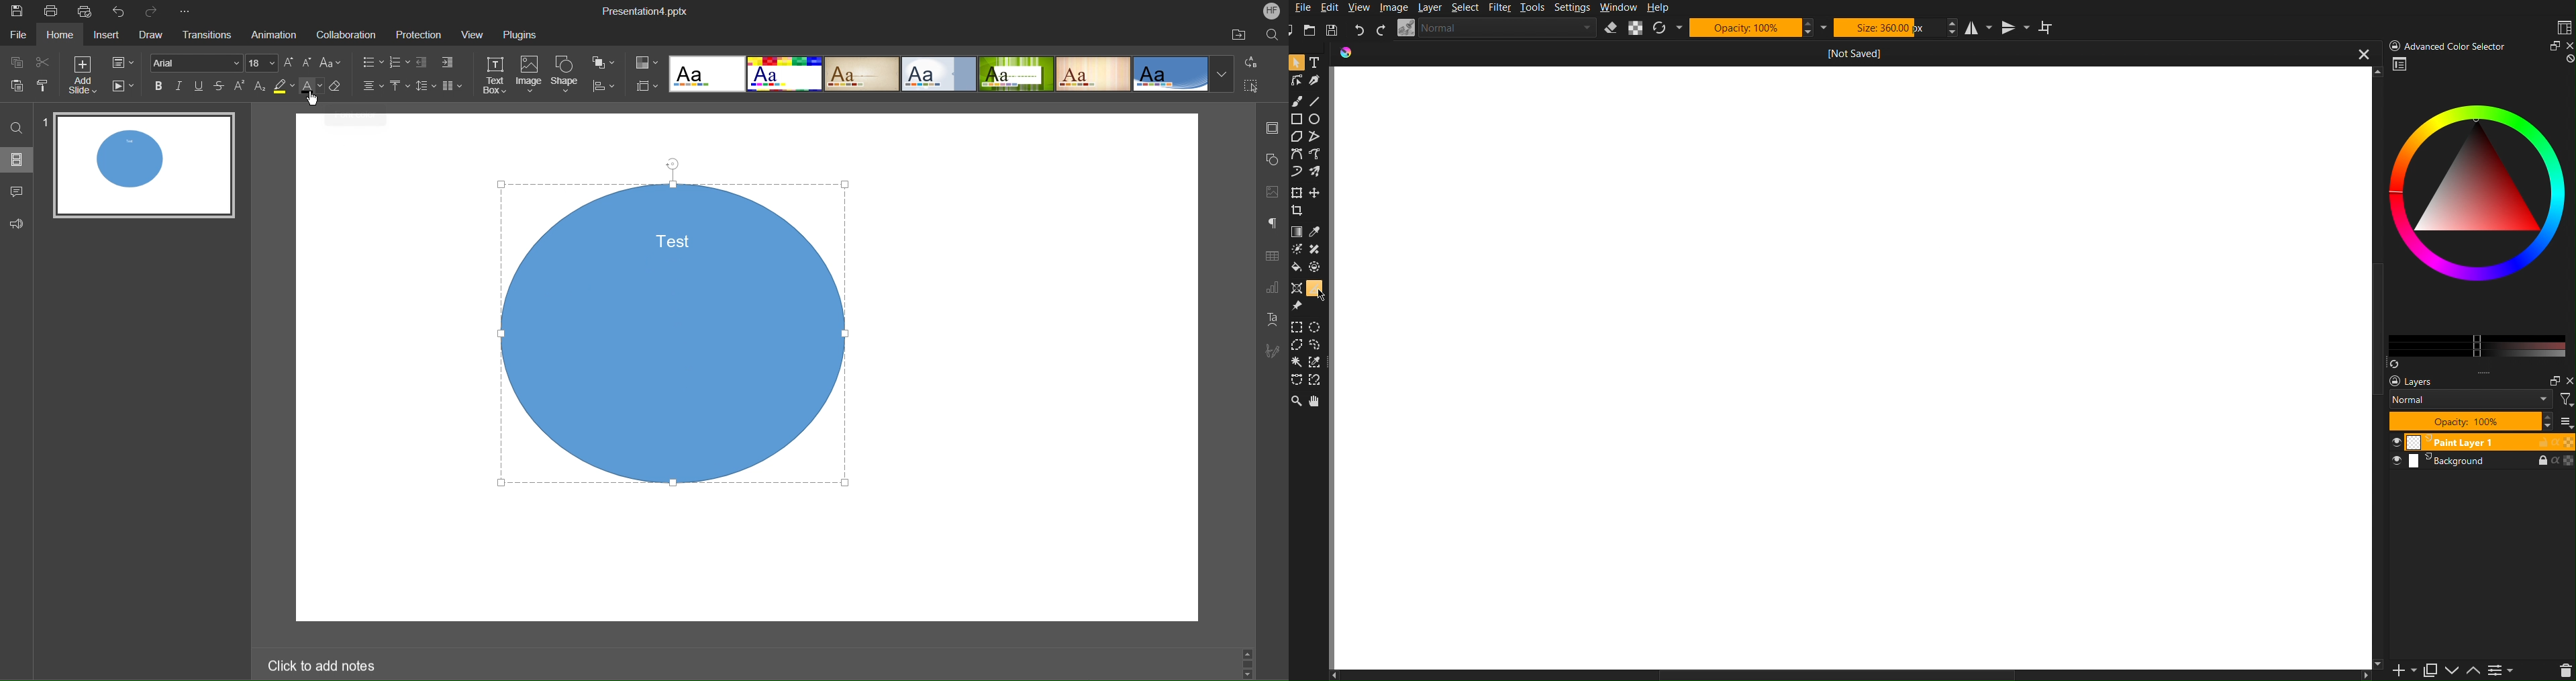 Image resolution: width=2576 pixels, height=700 pixels. I want to click on More, so click(190, 12).